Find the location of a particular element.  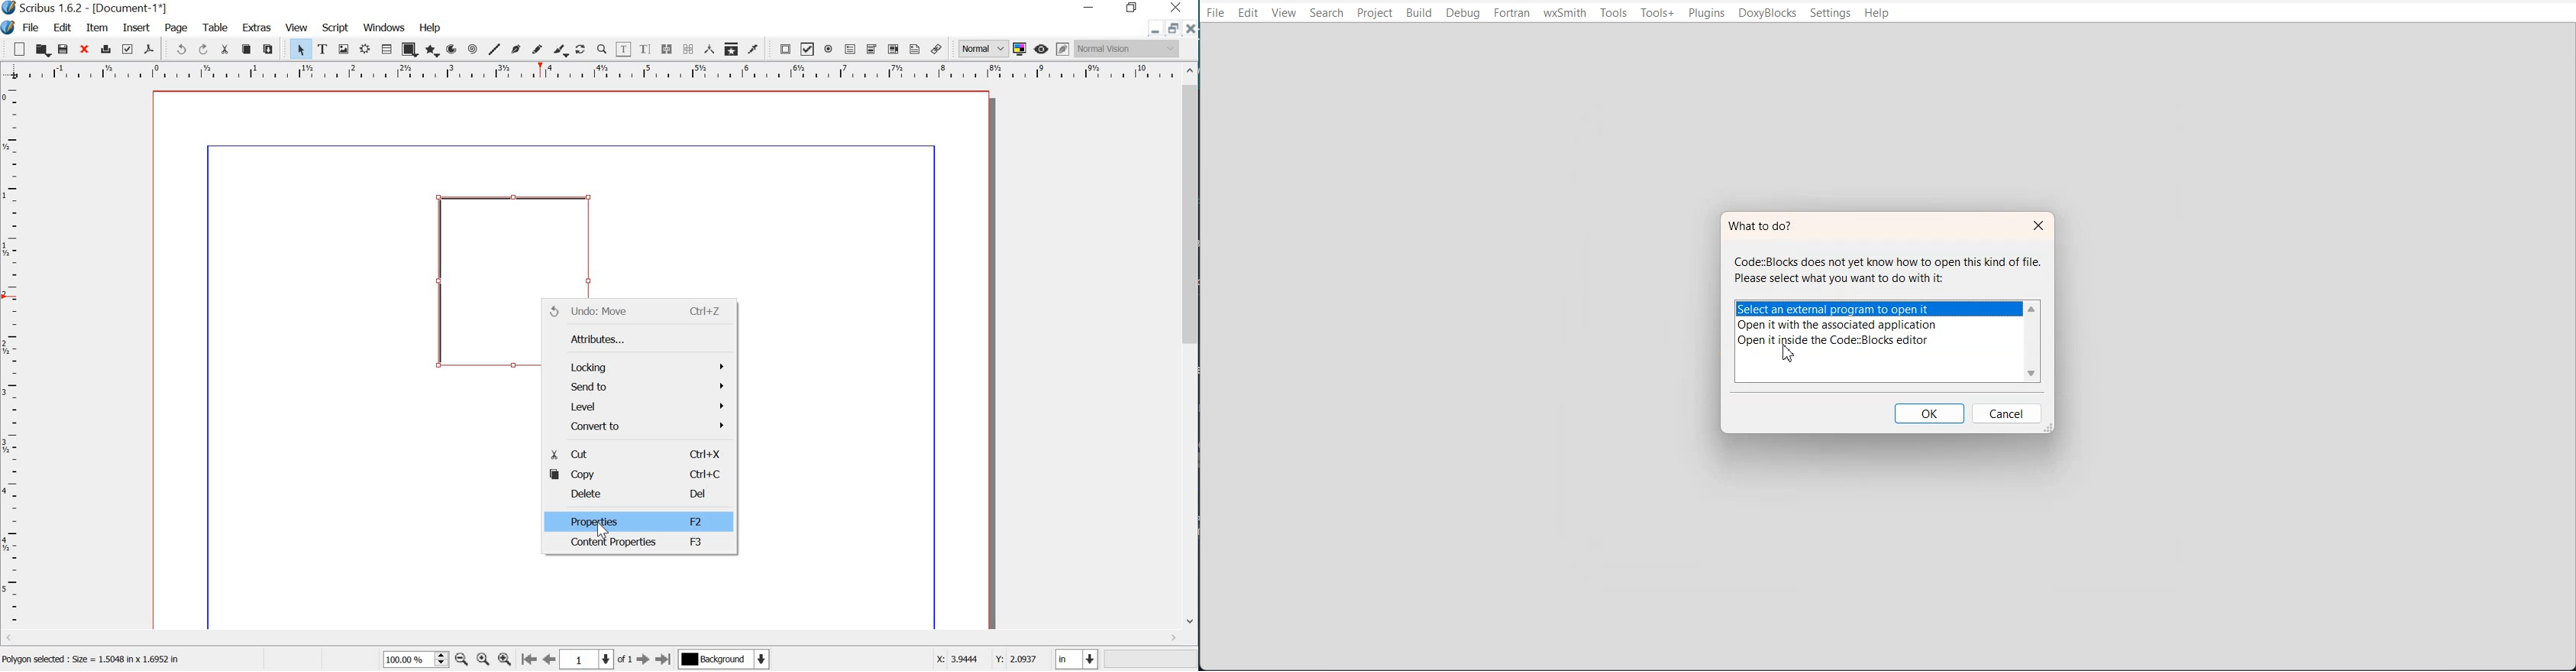

minimize is located at coordinates (1155, 31).